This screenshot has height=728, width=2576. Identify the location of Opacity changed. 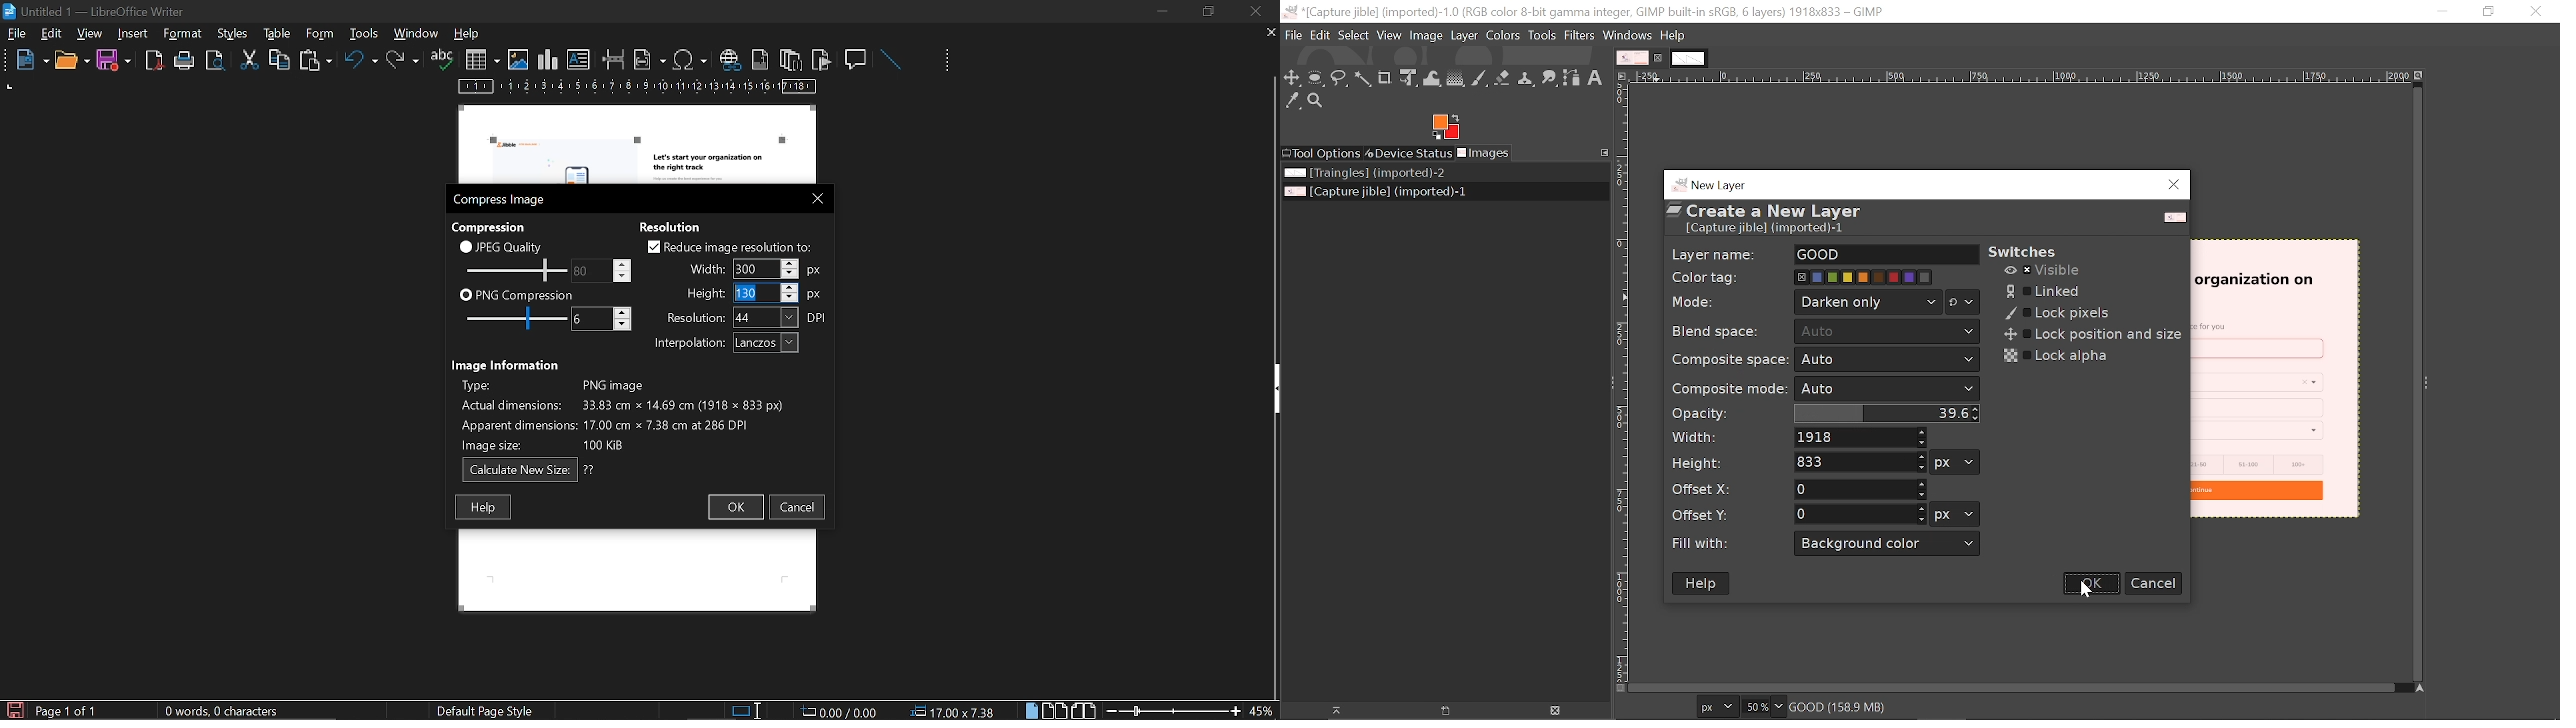
(1883, 413).